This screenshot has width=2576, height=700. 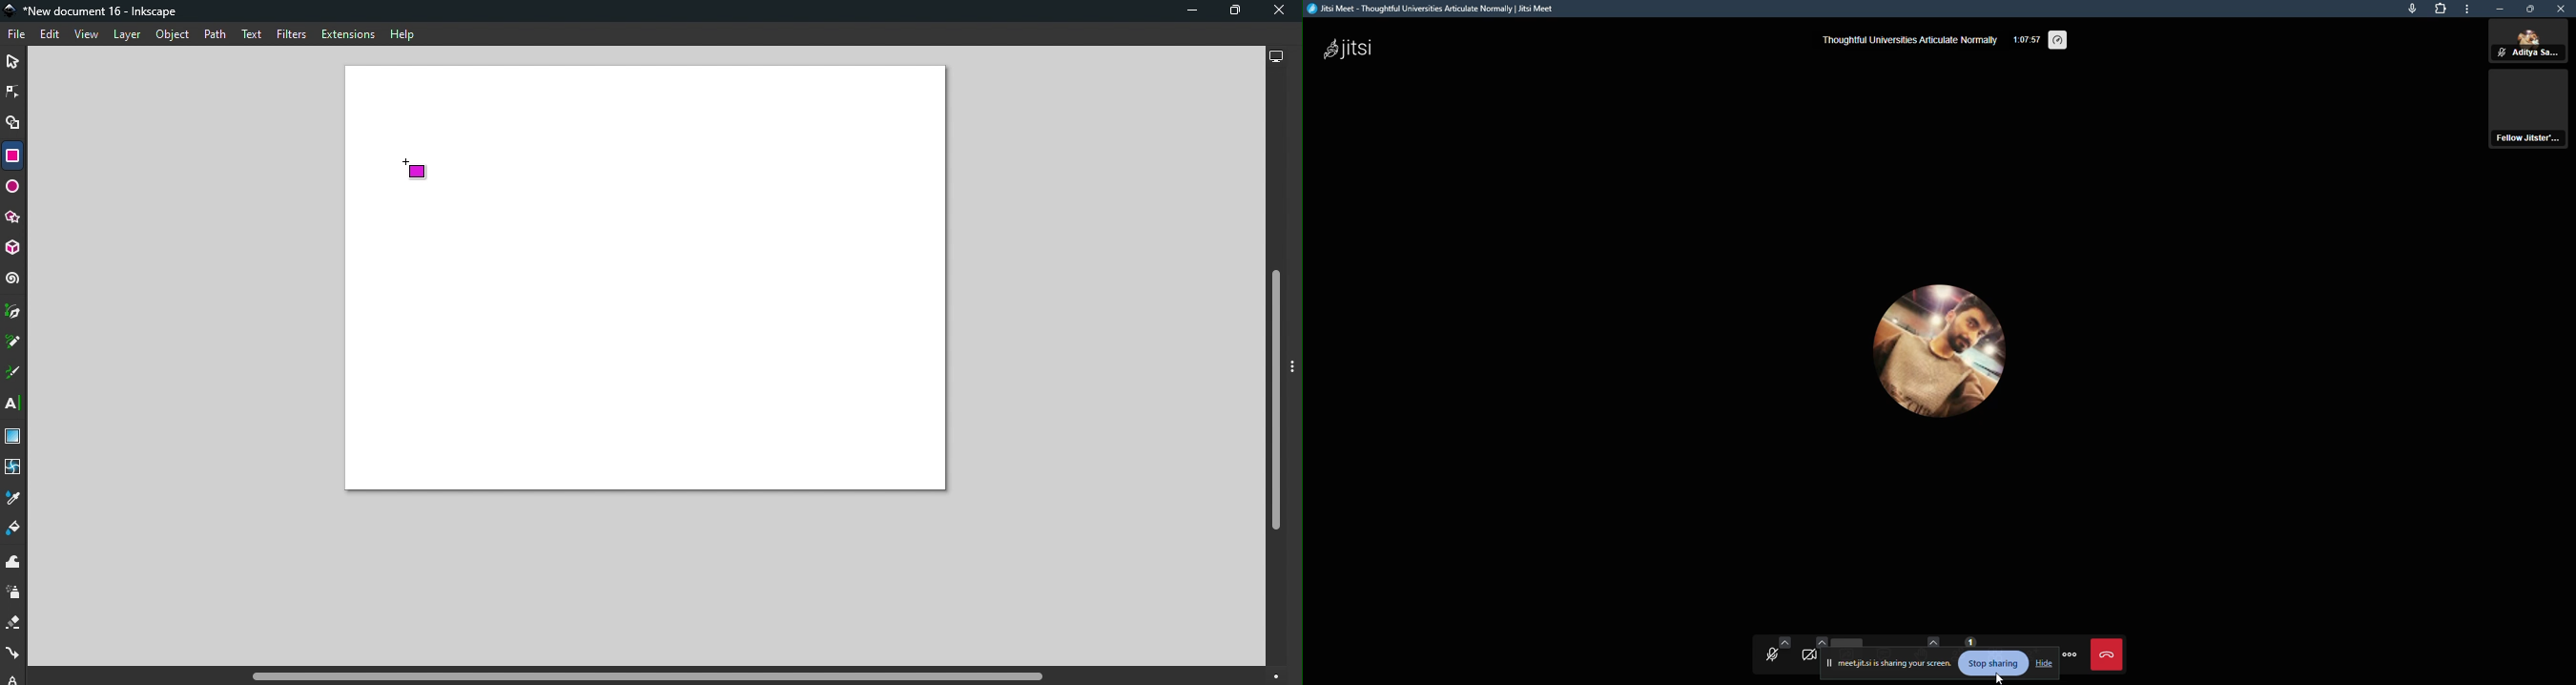 I want to click on profile picture, so click(x=1925, y=345).